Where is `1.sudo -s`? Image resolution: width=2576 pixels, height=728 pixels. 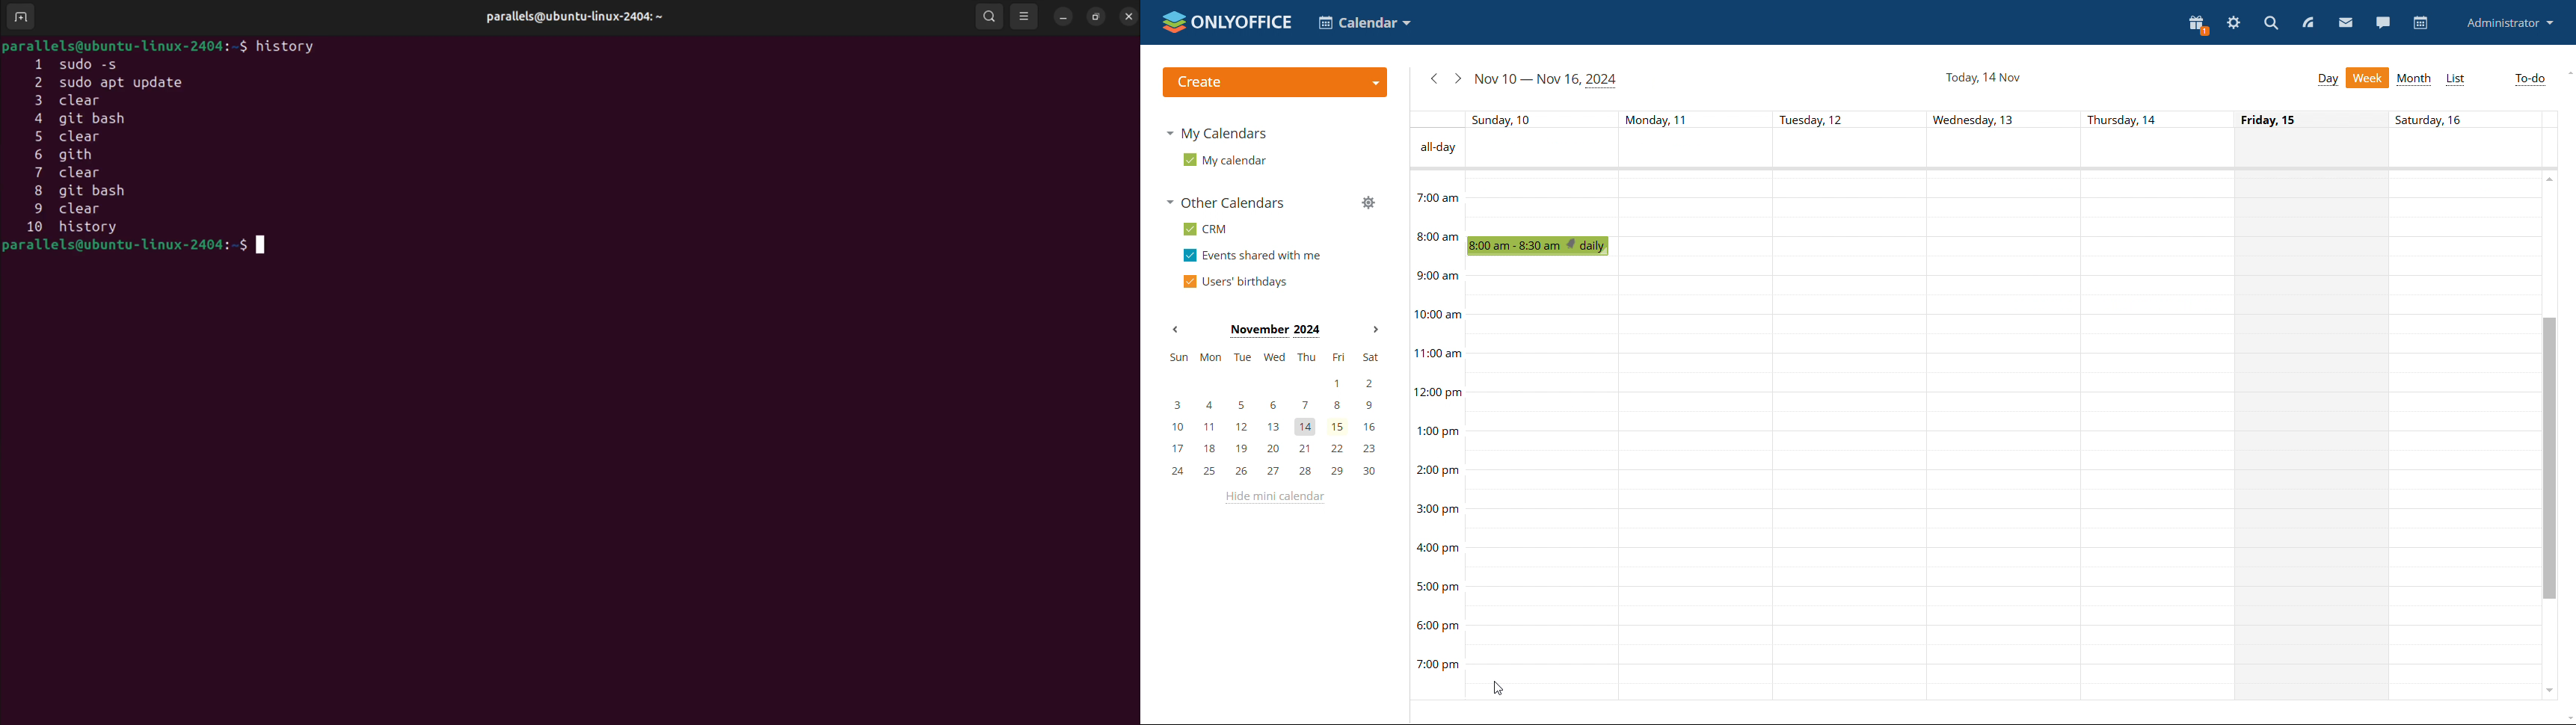 1.sudo -s is located at coordinates (87, 64).